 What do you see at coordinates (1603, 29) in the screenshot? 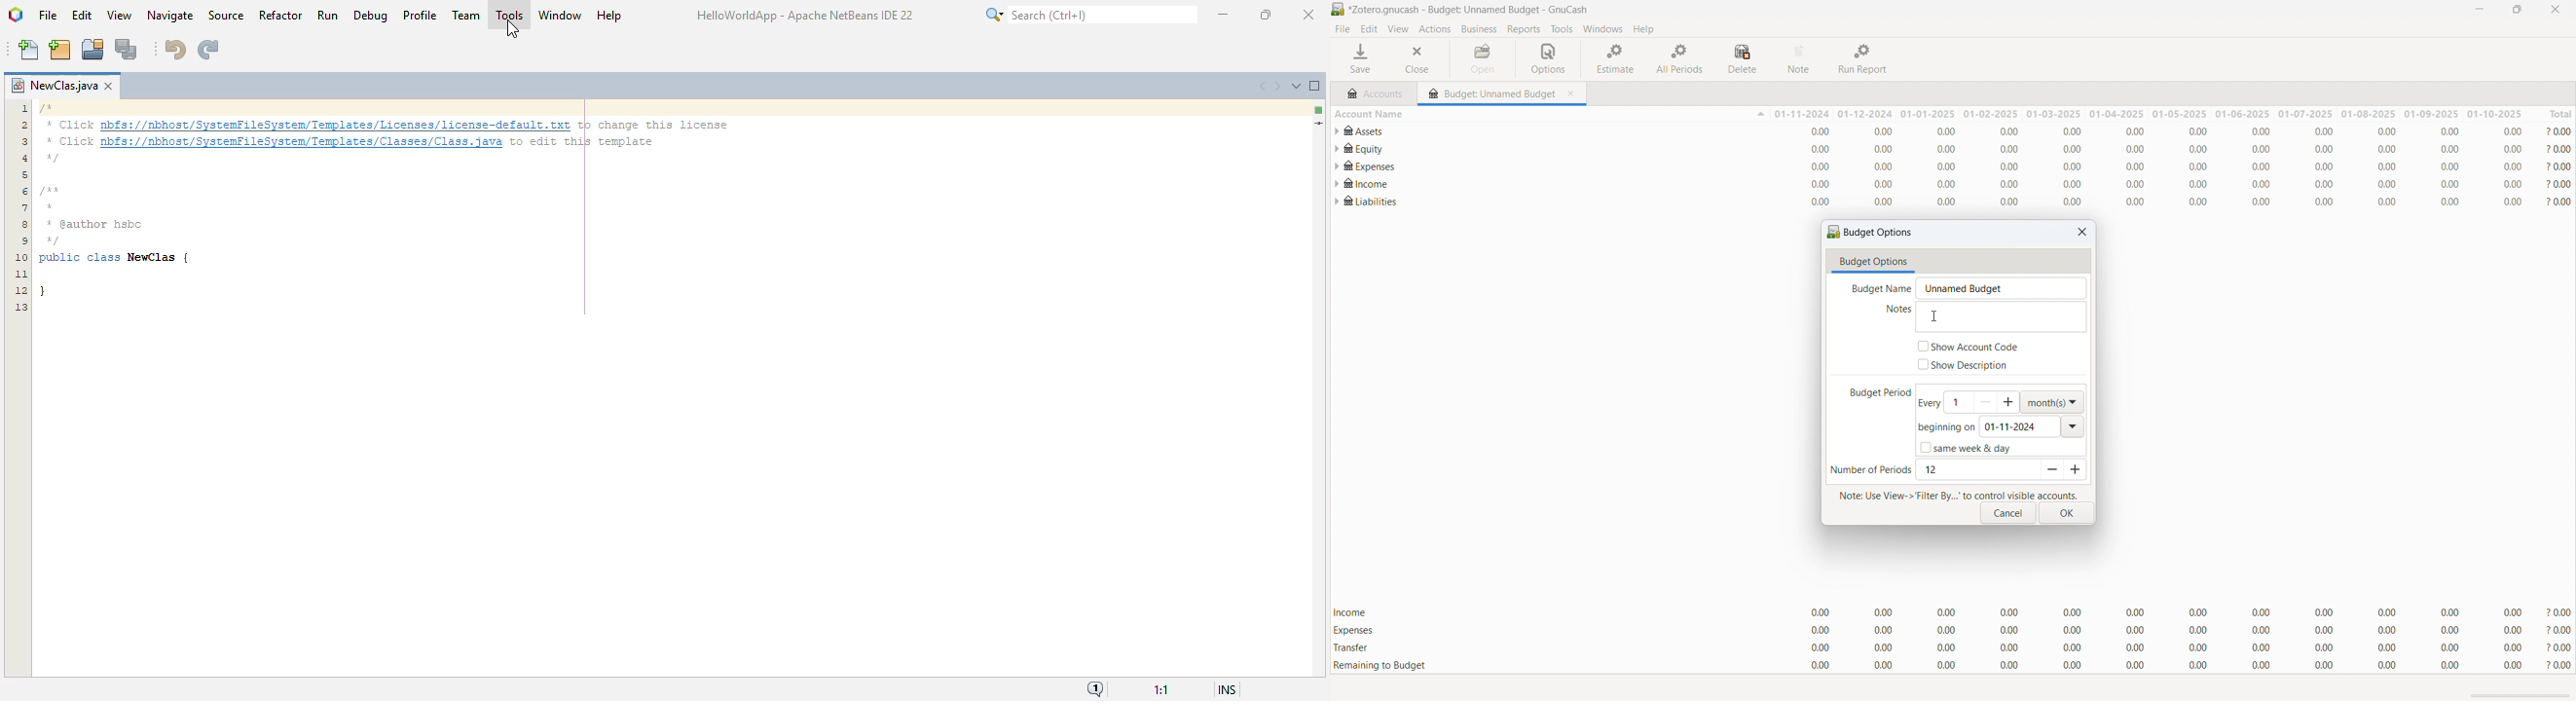
I see `windows` at bounding box center [1603, 29].